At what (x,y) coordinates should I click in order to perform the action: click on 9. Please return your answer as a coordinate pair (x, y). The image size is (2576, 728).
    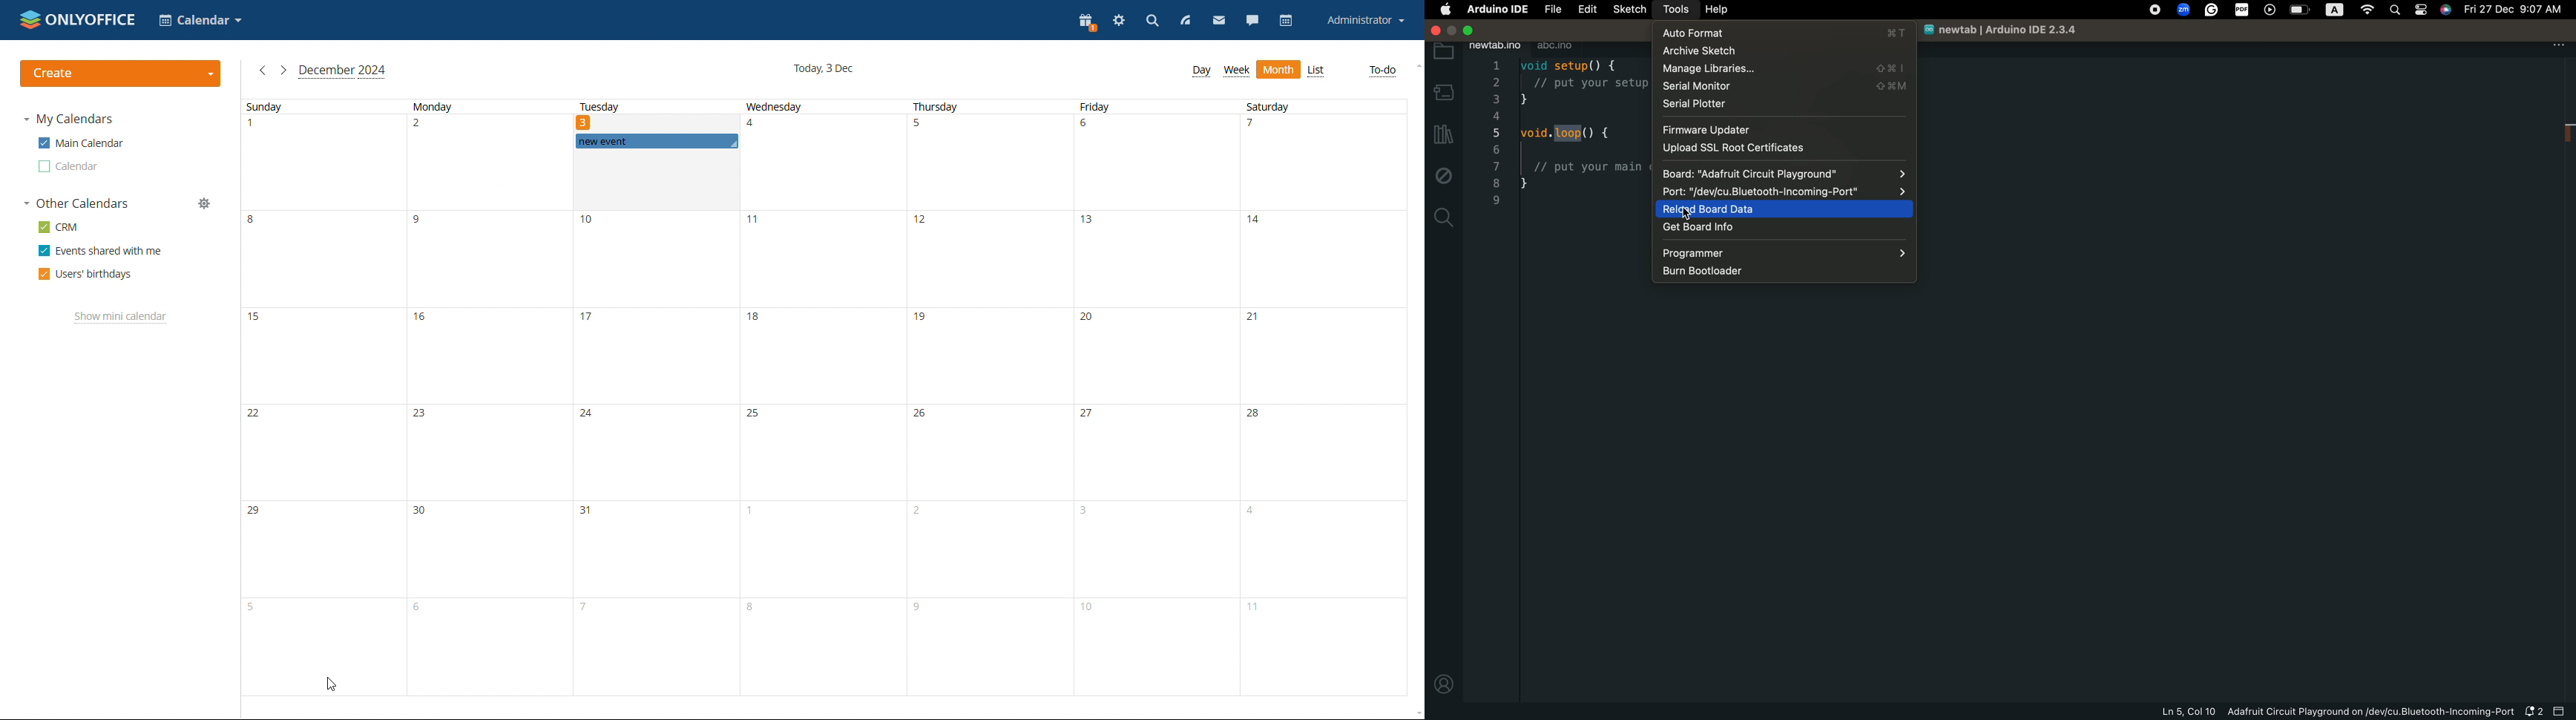
    Looking at the image, I should click on (1495, 200).